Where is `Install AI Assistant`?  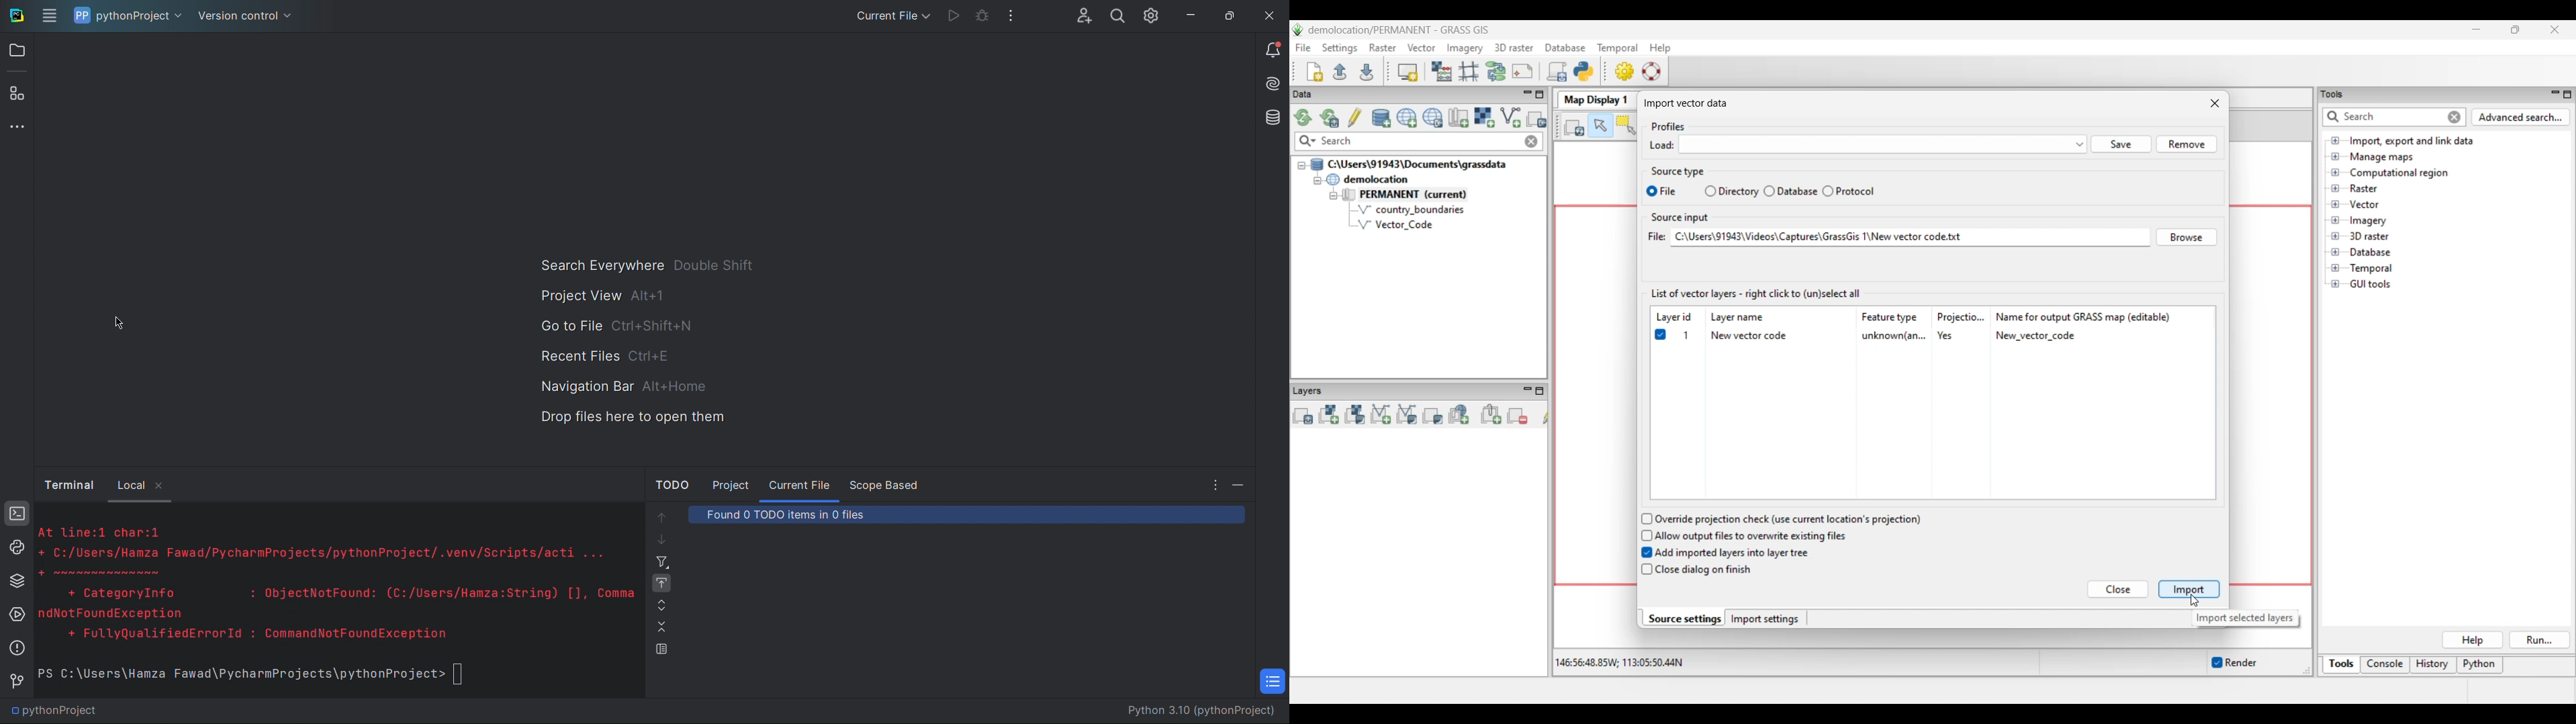 Install AI Assistant is located at coordinates (1269, 85).